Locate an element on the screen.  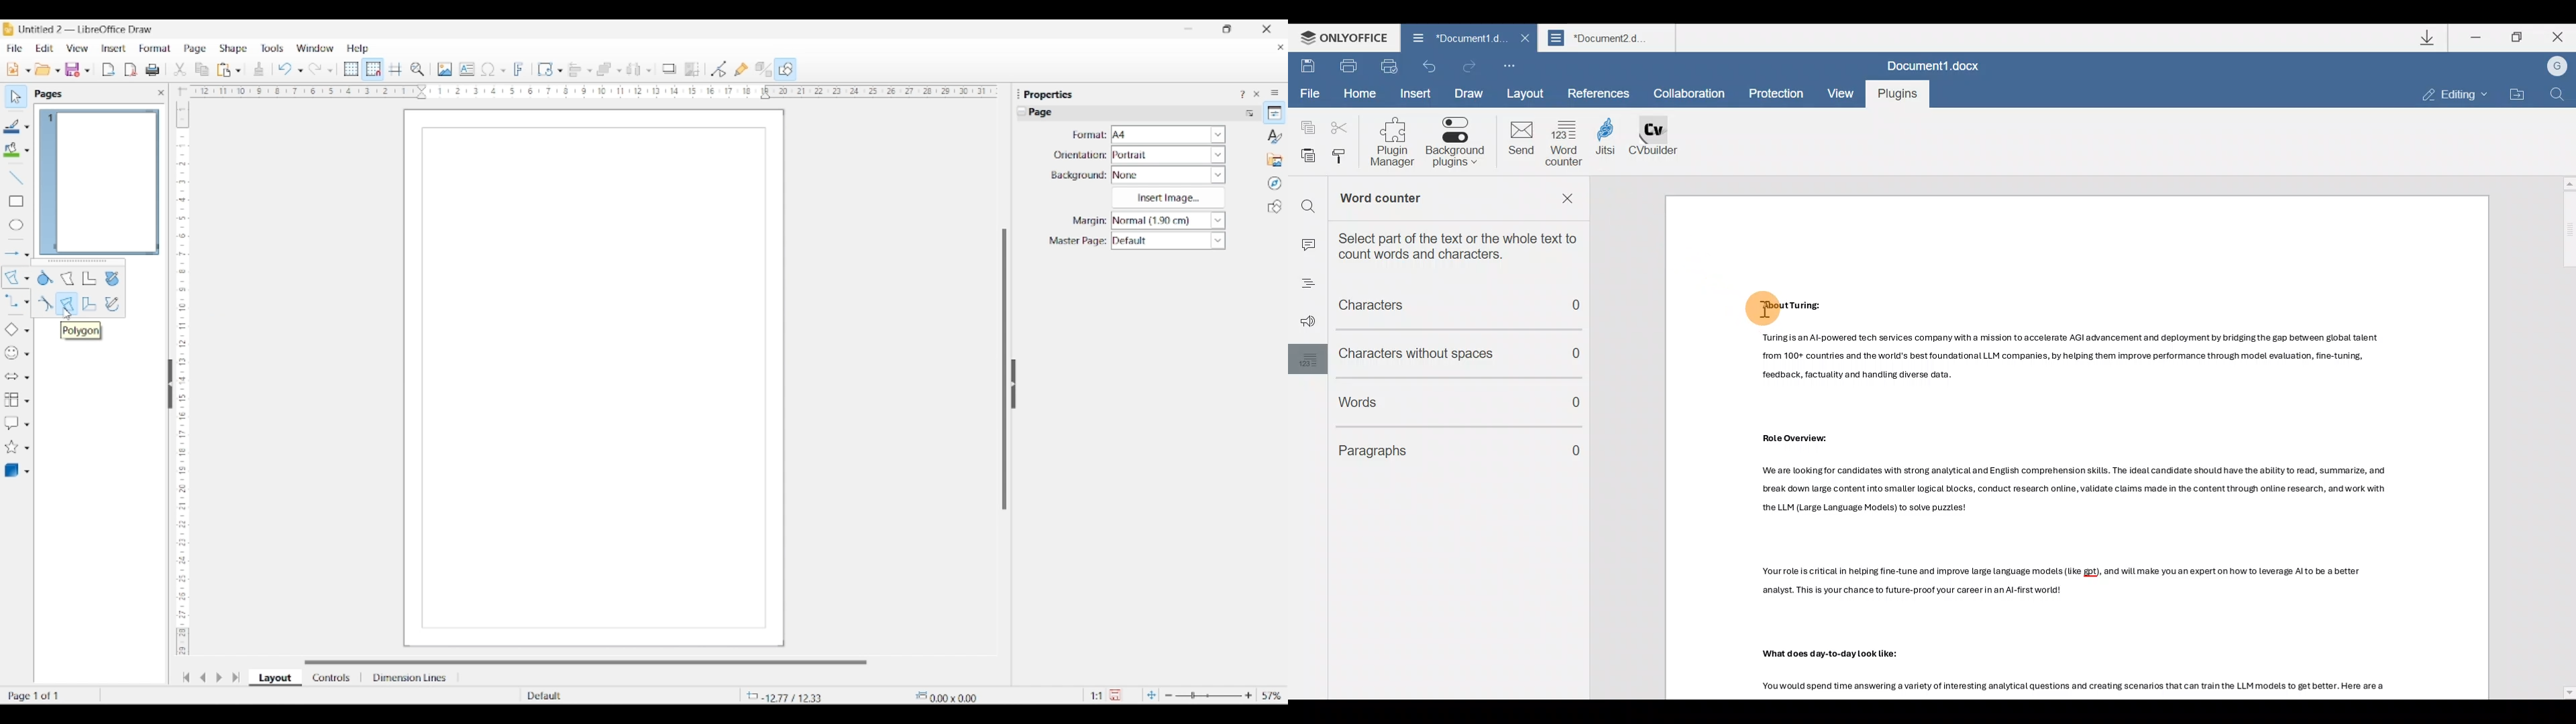
0 is located at coordinates (1578, 452).